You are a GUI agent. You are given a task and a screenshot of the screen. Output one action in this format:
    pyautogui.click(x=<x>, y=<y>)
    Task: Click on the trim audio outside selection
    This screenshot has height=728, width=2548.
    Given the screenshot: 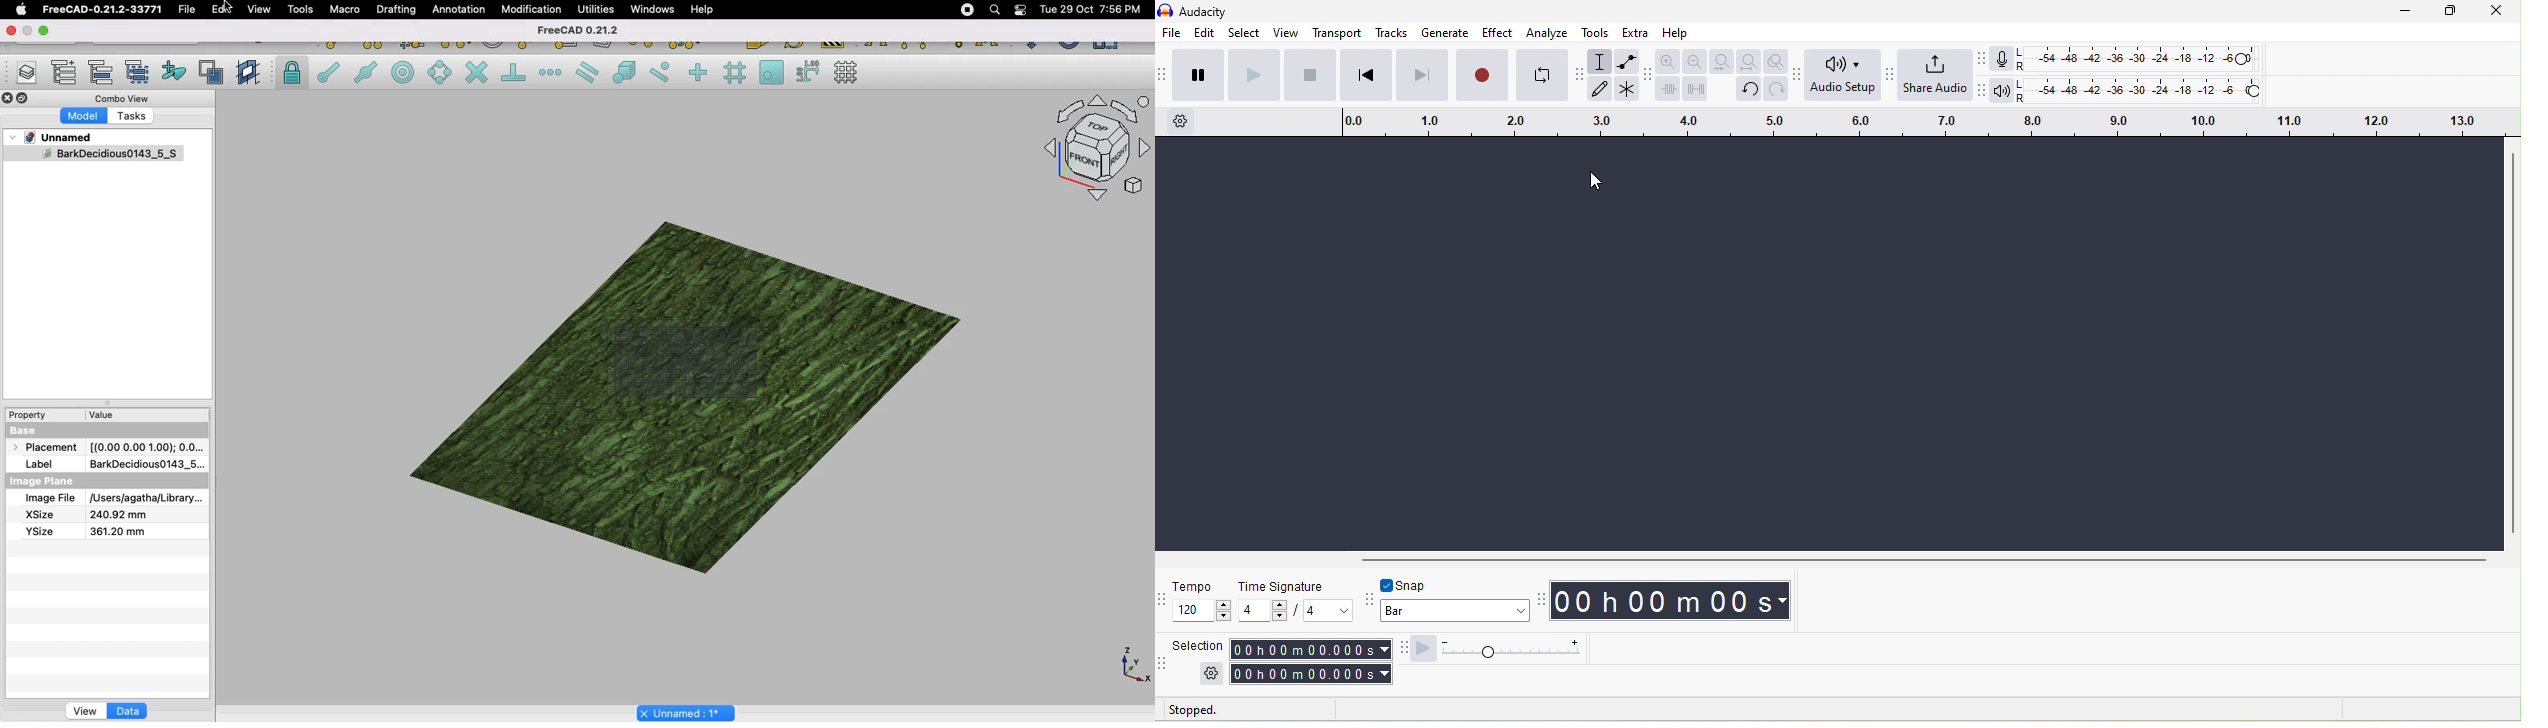 What is the action you would take?
    pyautogui.click(x=1669, y=90)
    